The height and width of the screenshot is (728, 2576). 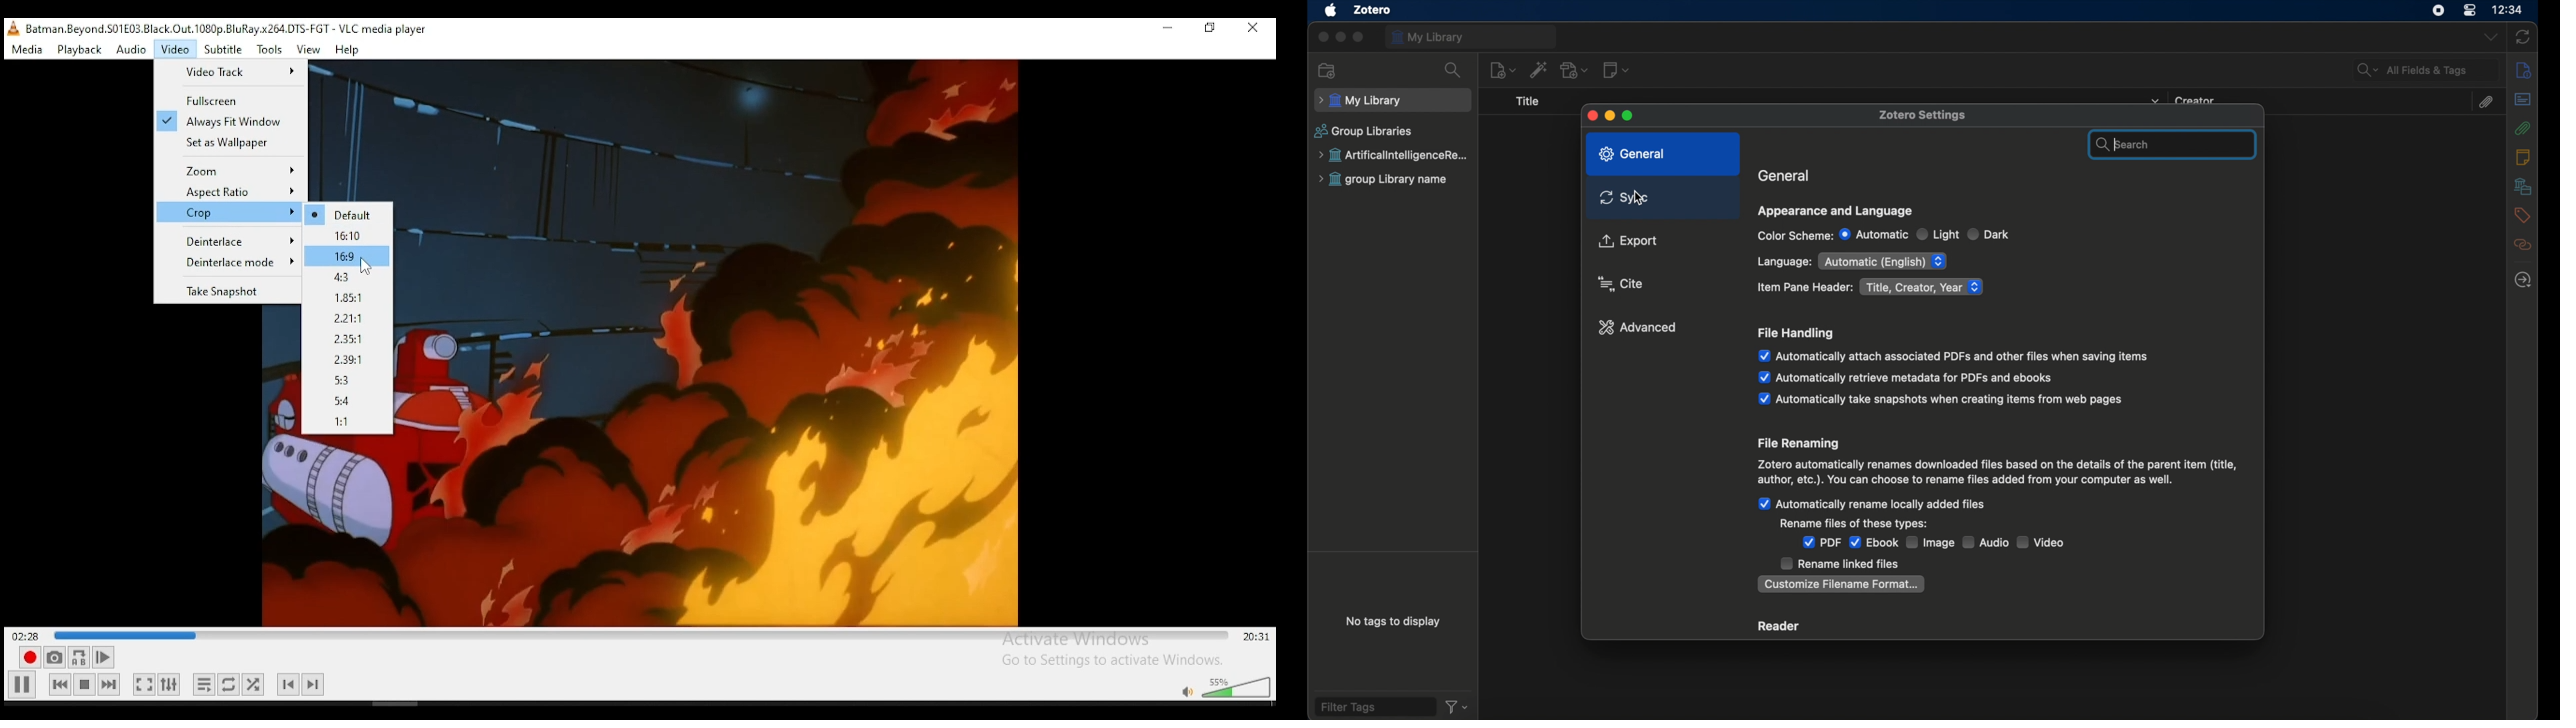 I want to click on filter tags, so click(x=1374, y=707).